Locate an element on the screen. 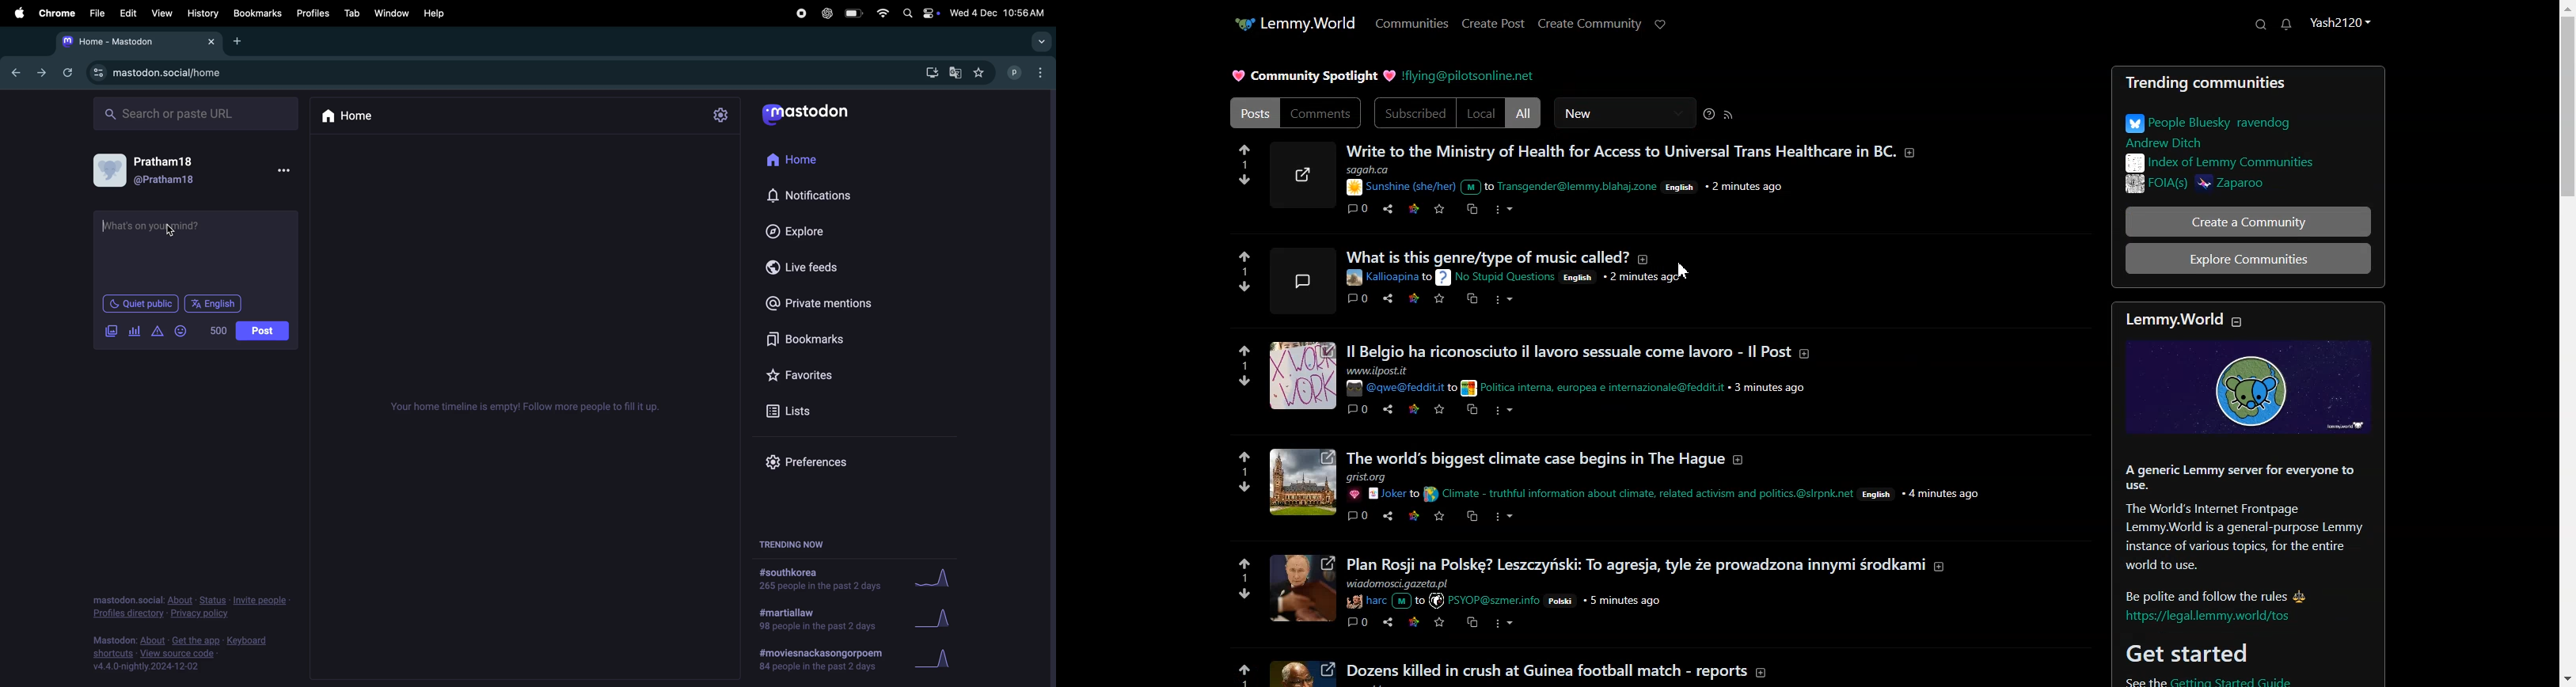  Edit is located at coordinates (130, 12).